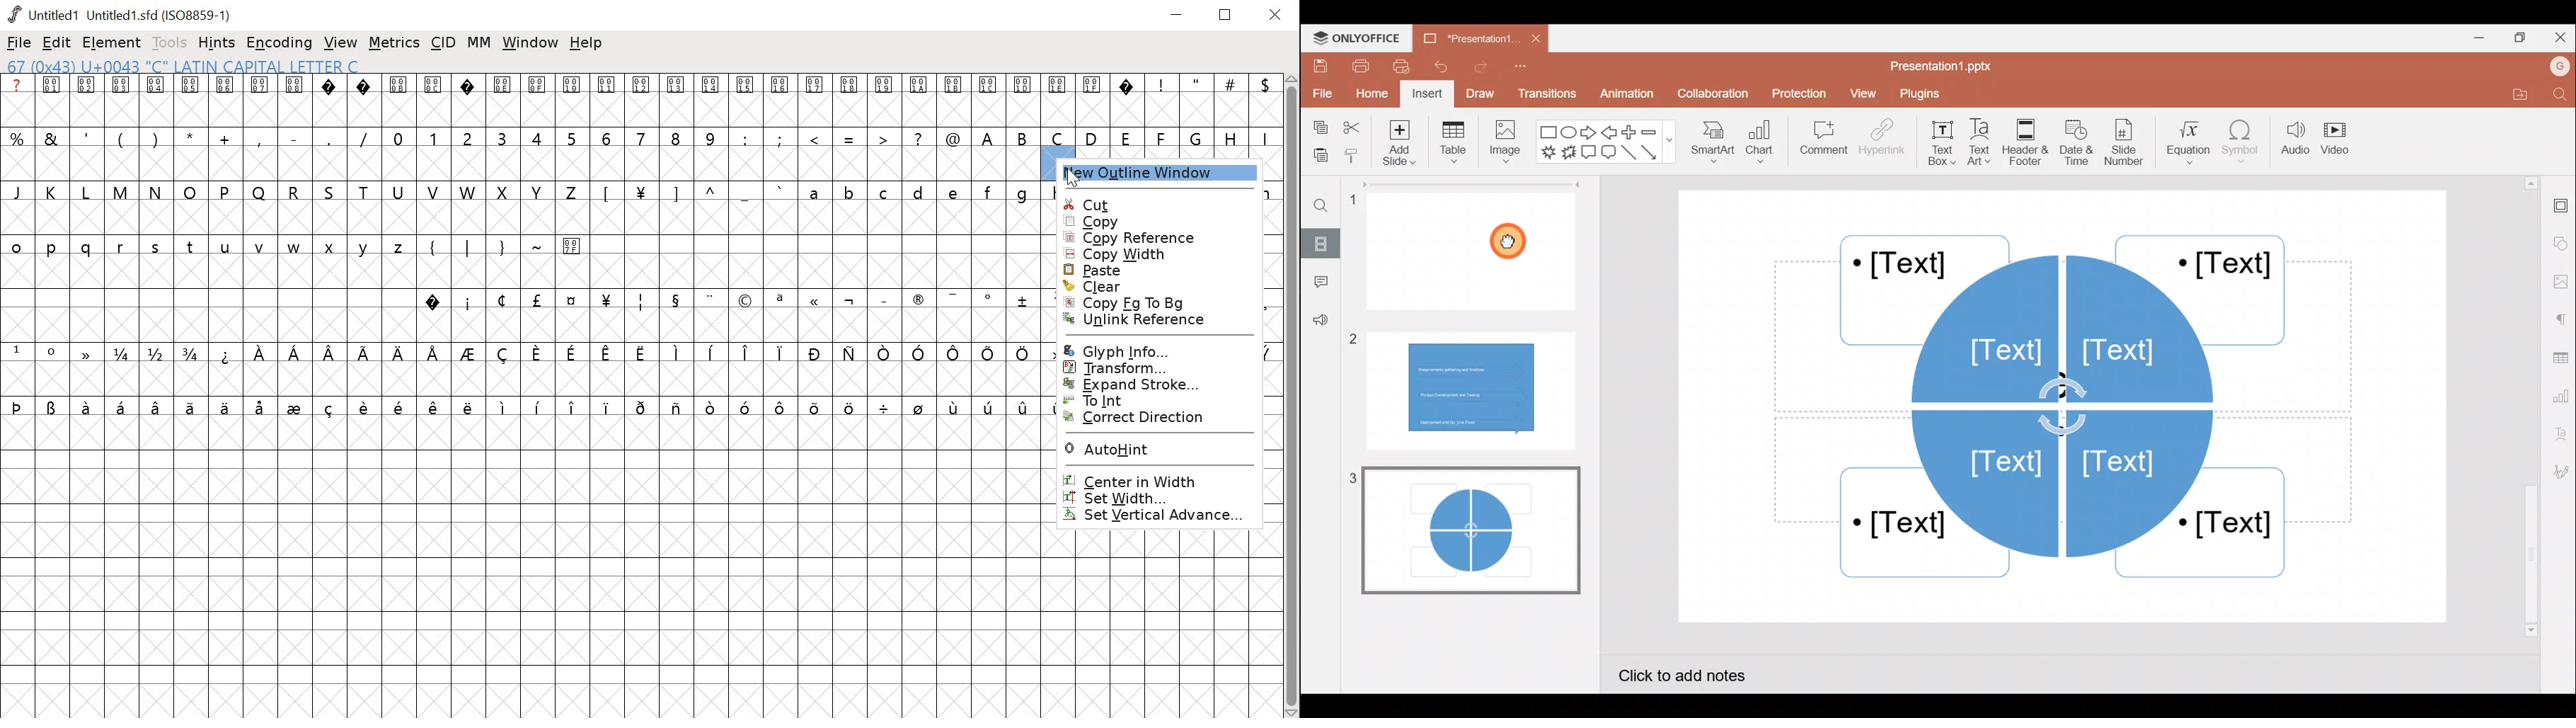 The height and width of the screenshot is (728, 2576). I want to click on Redo, so click(1477, 70).